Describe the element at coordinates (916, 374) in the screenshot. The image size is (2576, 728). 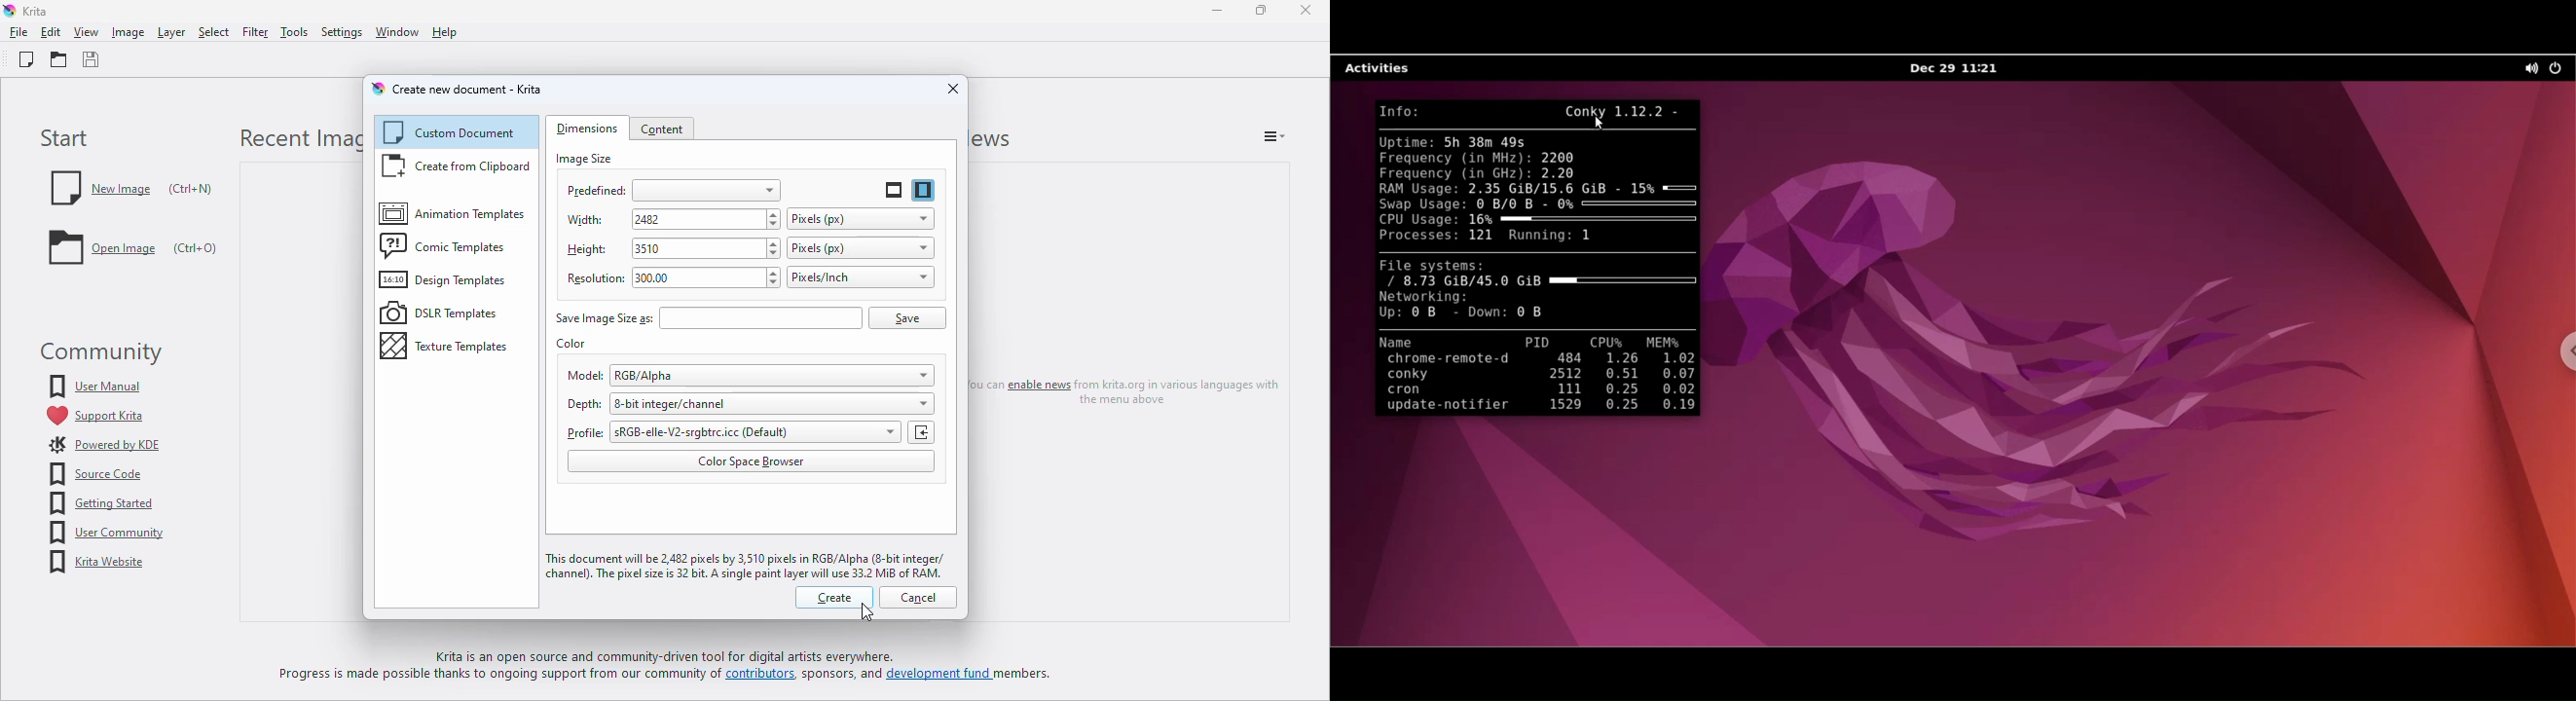
I see `Model drop down` at that location.